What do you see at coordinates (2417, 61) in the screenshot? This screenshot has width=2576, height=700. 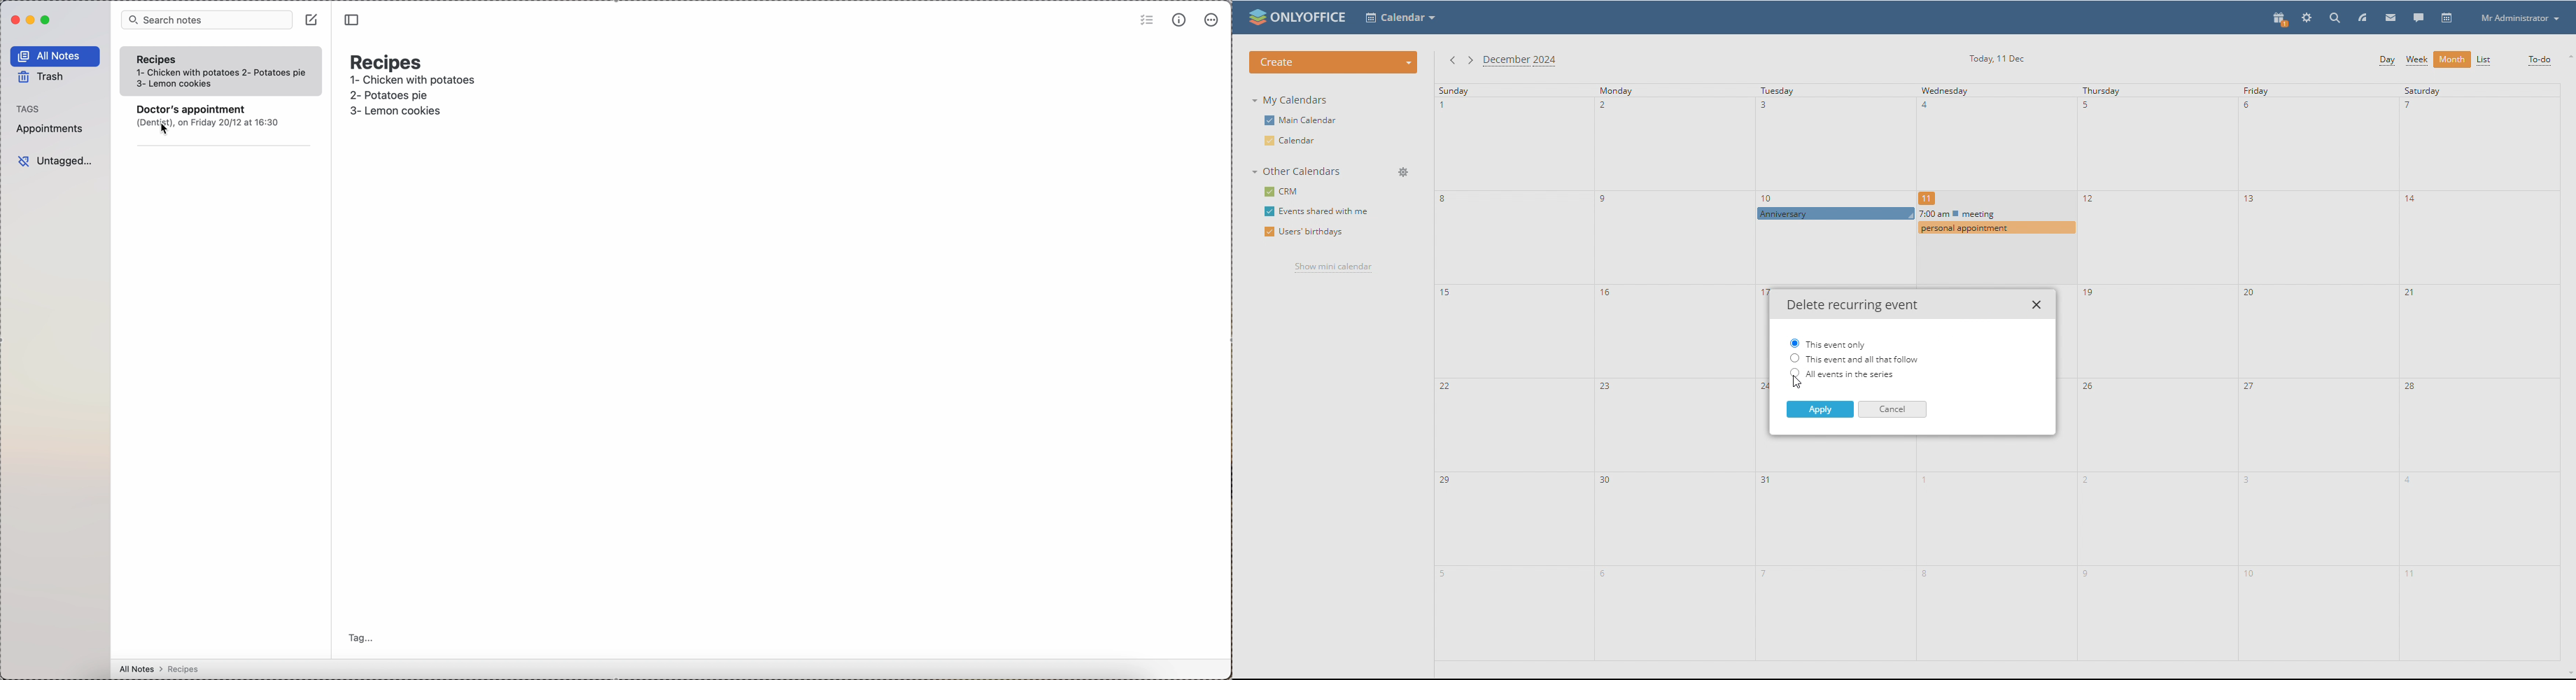 I see `week view` at bounding box center [2417, 61].